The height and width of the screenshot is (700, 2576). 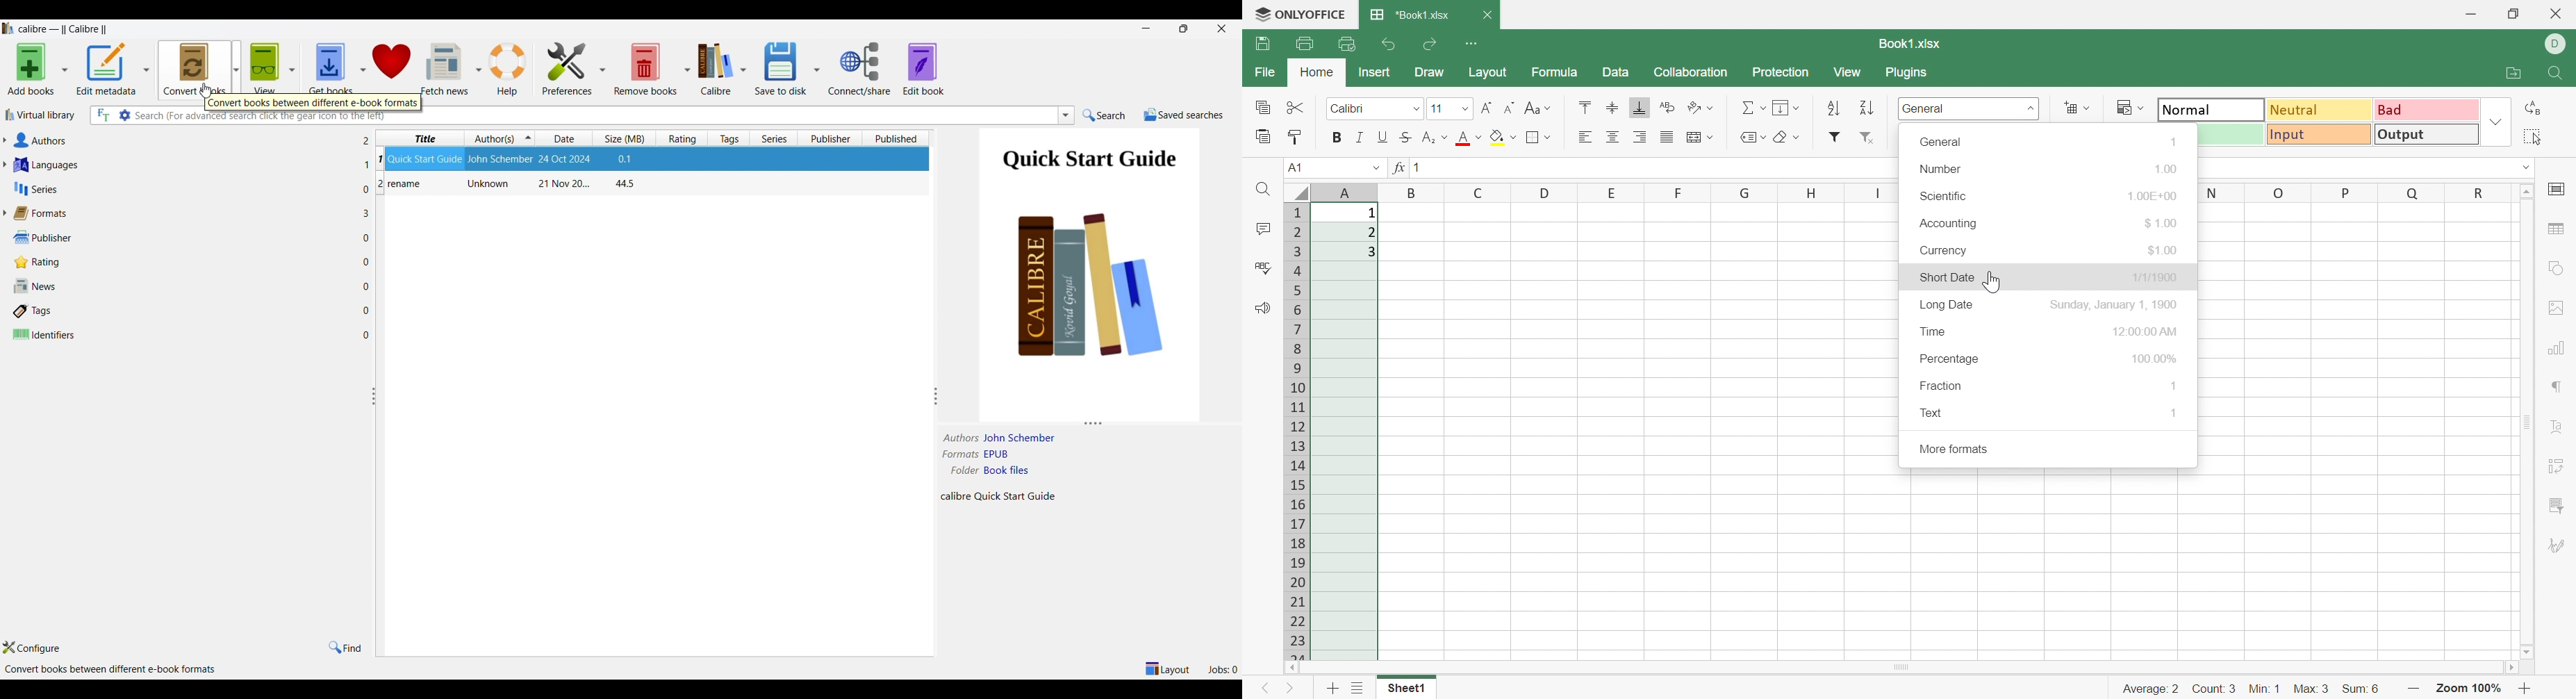 What do you see at coordinates (1474, 43) in the screenshot?
I see `Customize Quick Access Toolbar` at bounding box center [1474, 43].